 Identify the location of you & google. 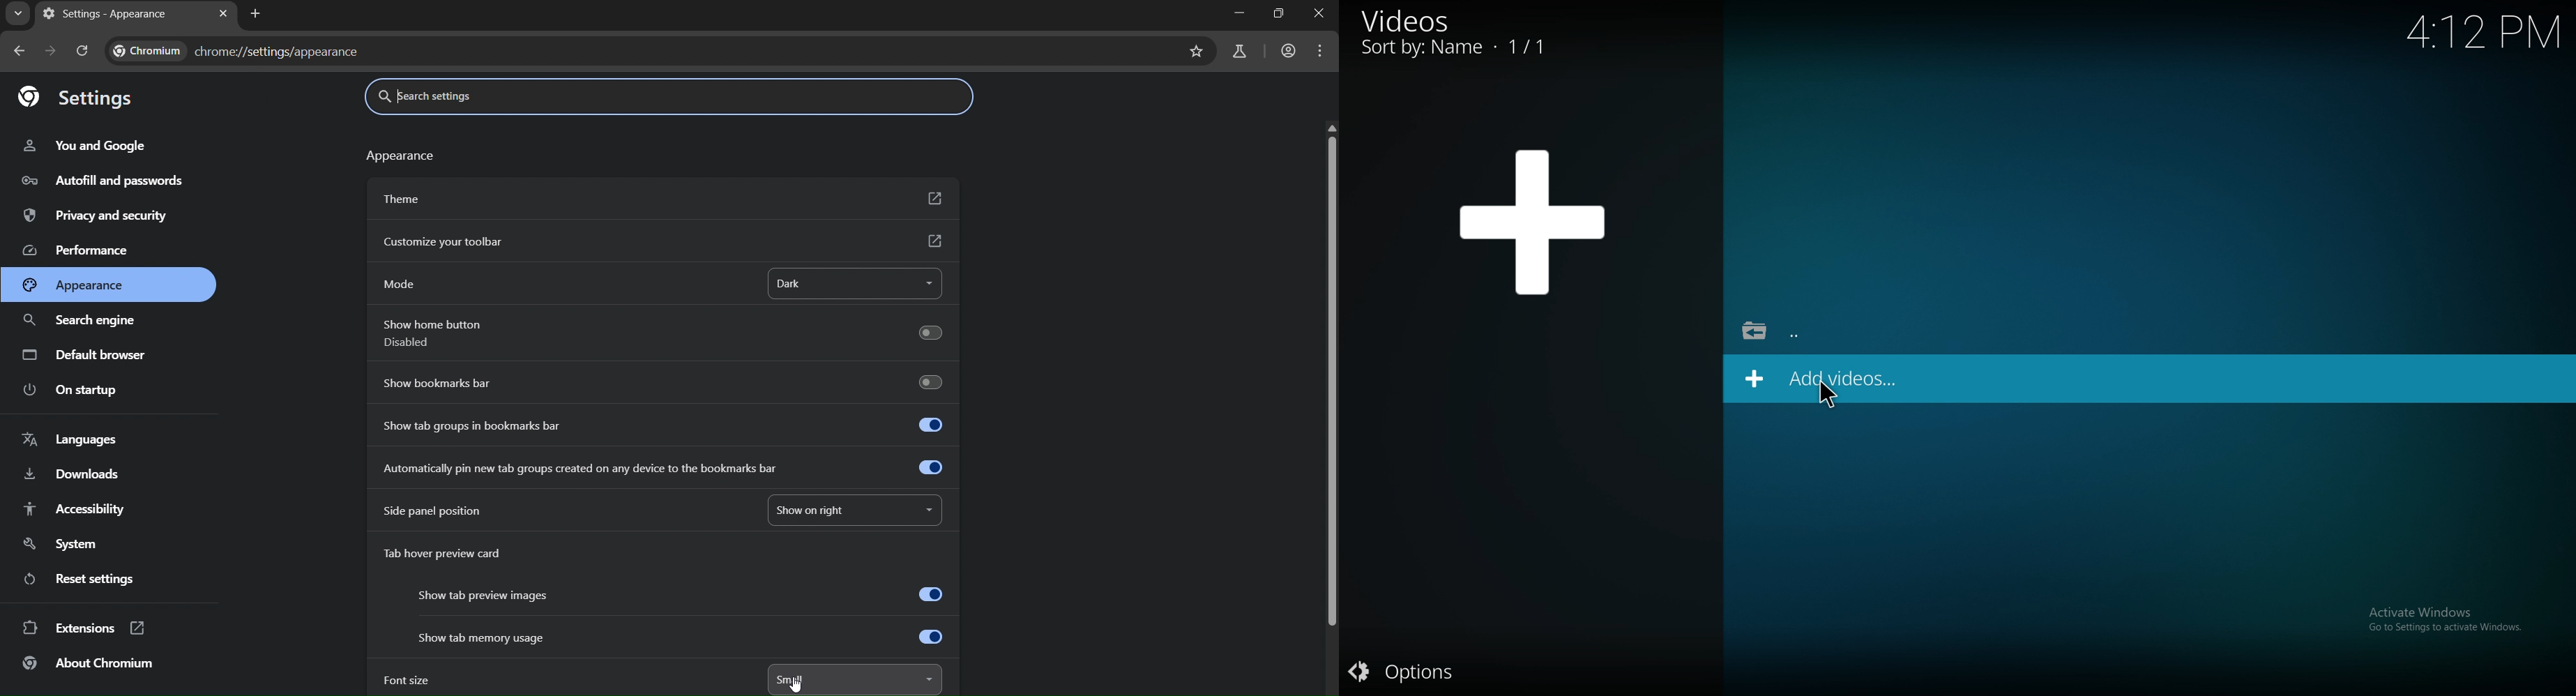
(91, 144).